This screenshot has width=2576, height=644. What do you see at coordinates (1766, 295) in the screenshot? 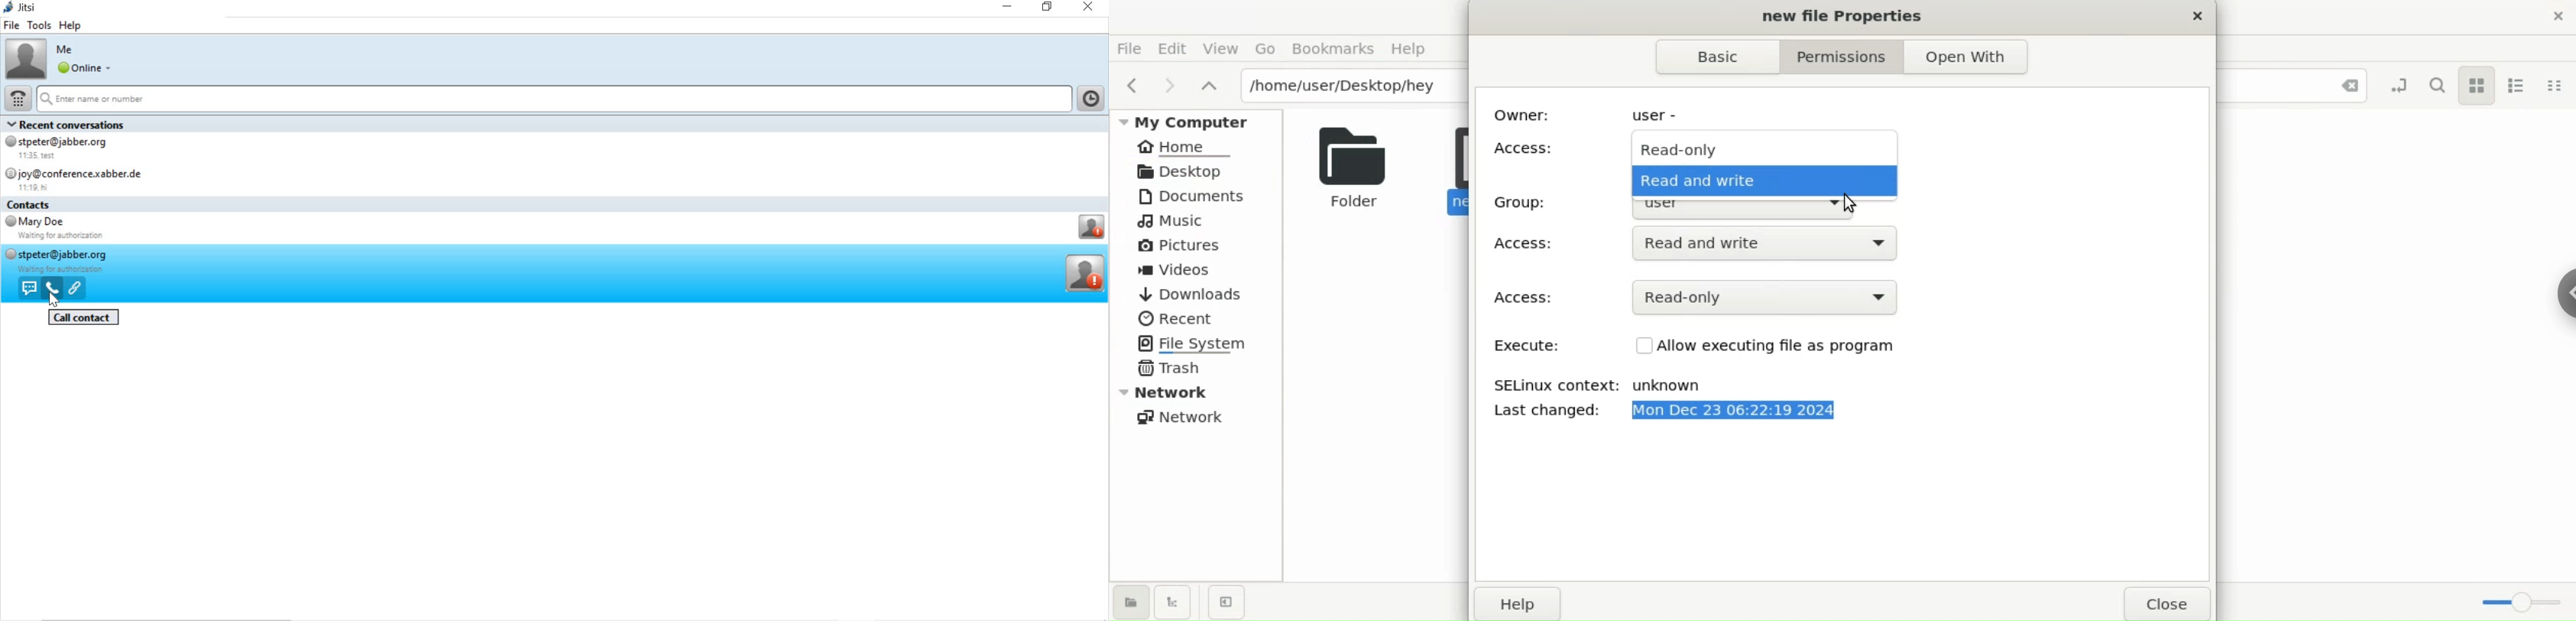
I see `Read-only ` at bounding box center [1766, 295].